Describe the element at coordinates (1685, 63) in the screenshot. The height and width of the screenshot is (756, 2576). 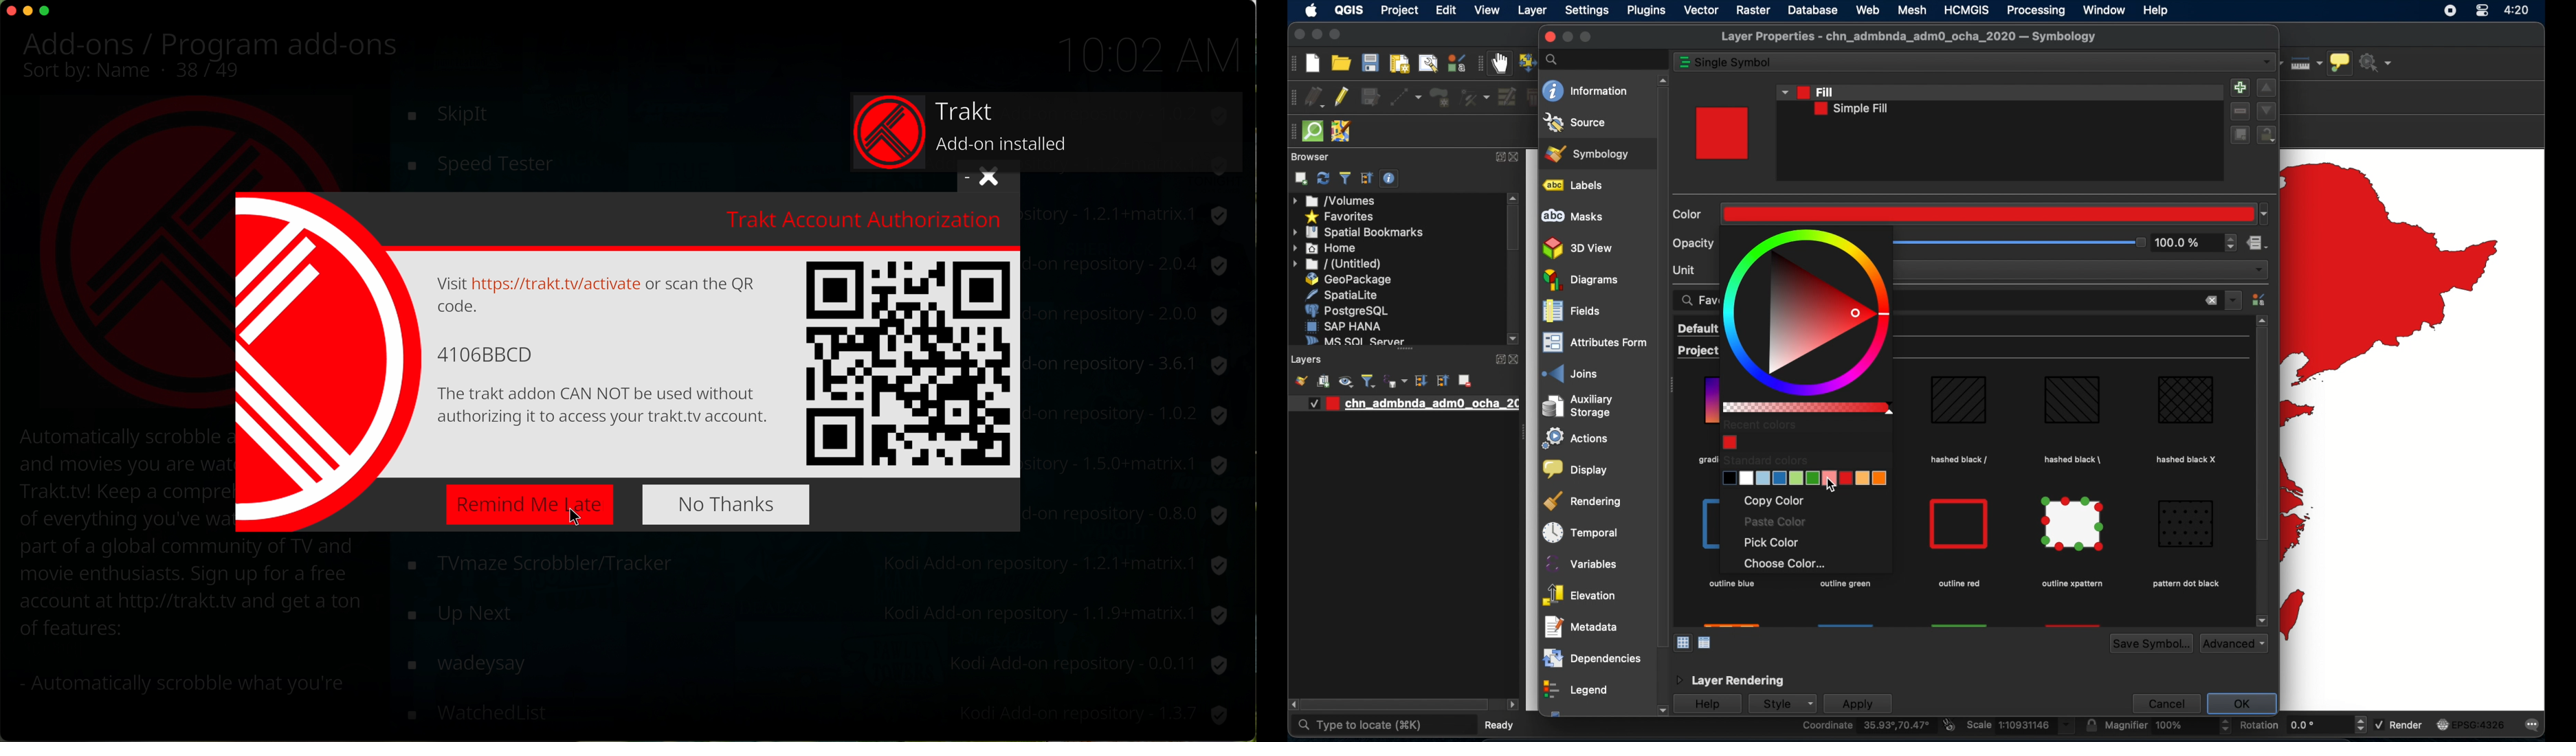
I see `icon` at that location.